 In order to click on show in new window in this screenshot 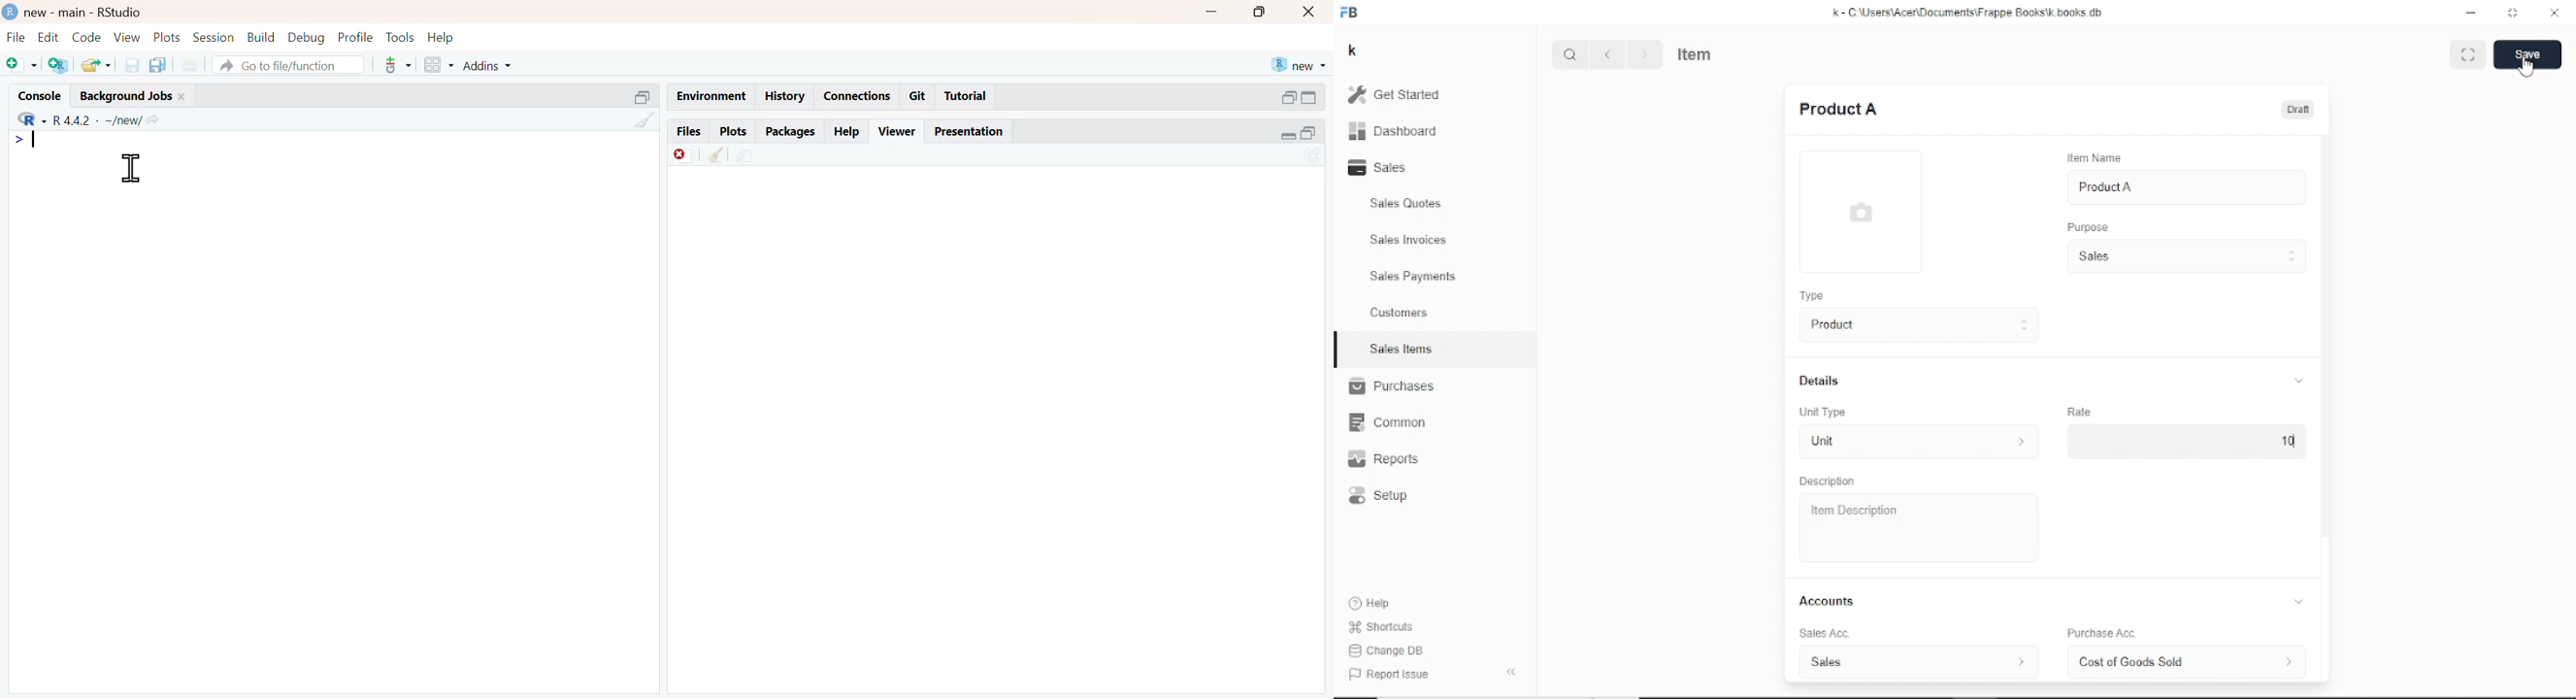, I will do `click(747, 155)`.